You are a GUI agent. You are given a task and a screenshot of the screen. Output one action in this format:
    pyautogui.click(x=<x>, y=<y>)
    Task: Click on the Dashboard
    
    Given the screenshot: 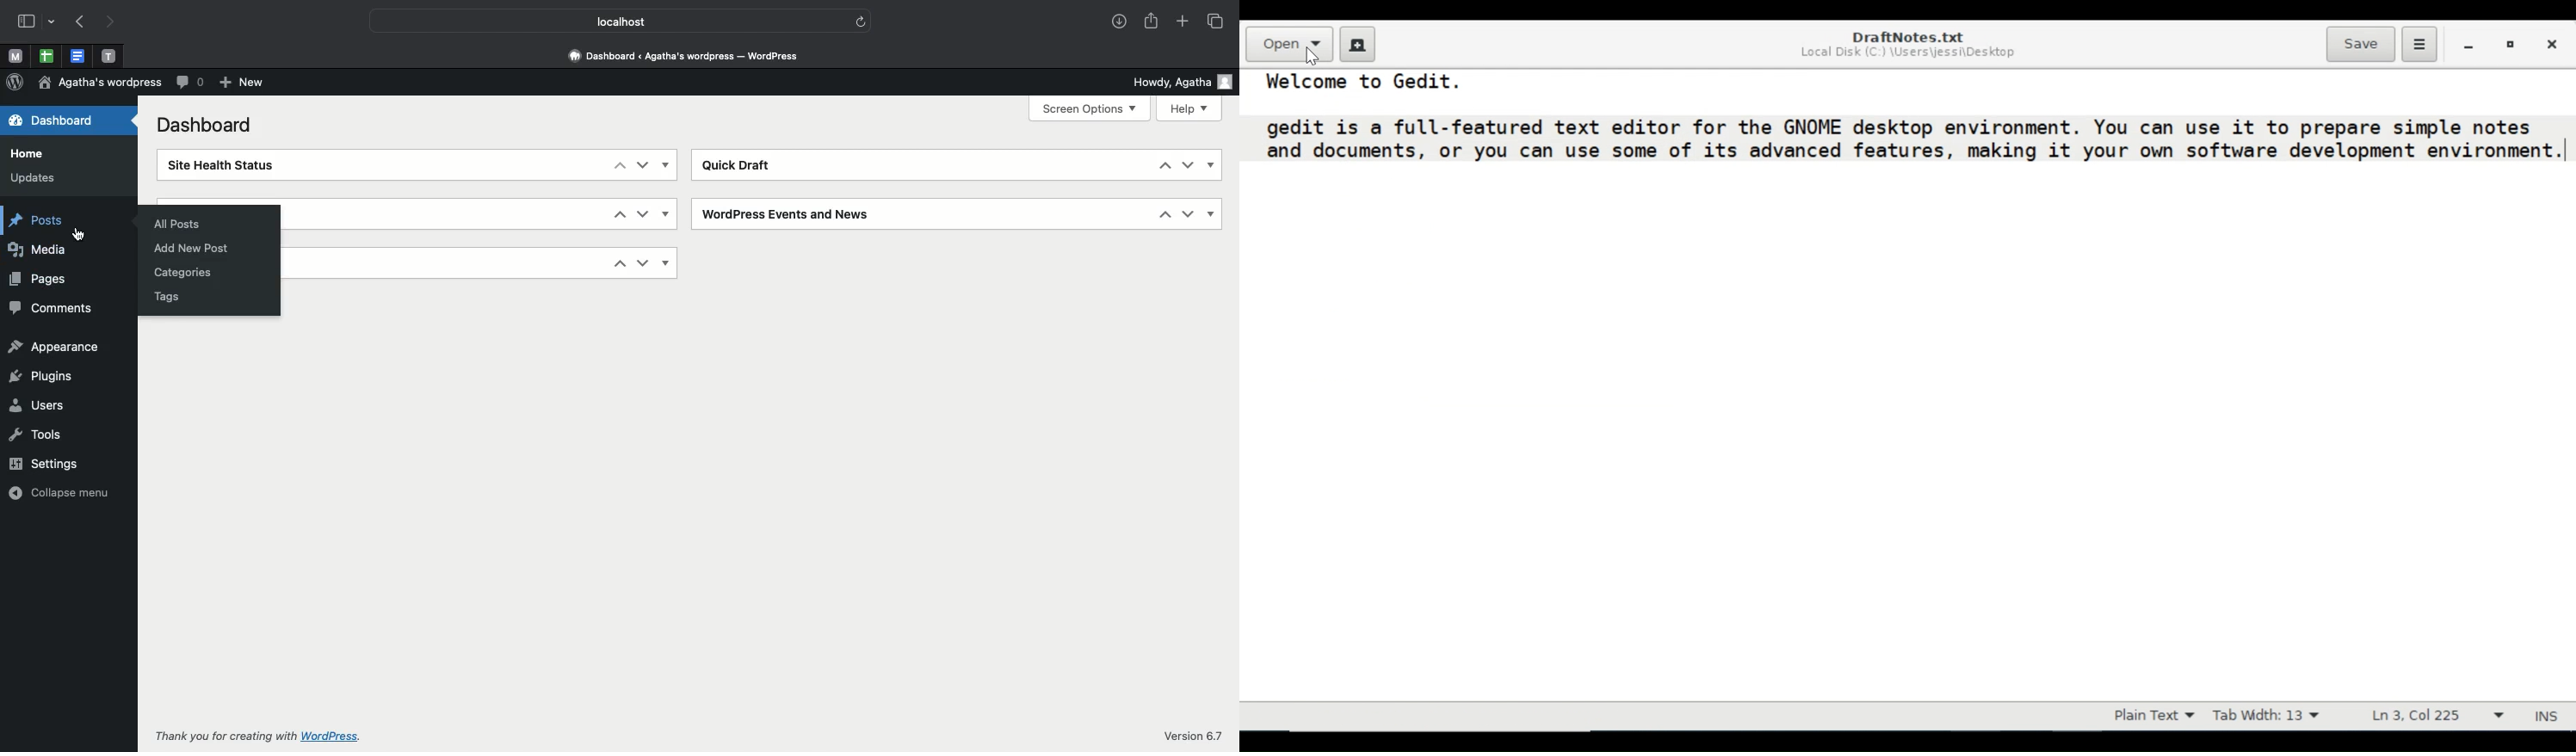 What is the action you would take?
    pyautogui.click(x=48, y=120)
    